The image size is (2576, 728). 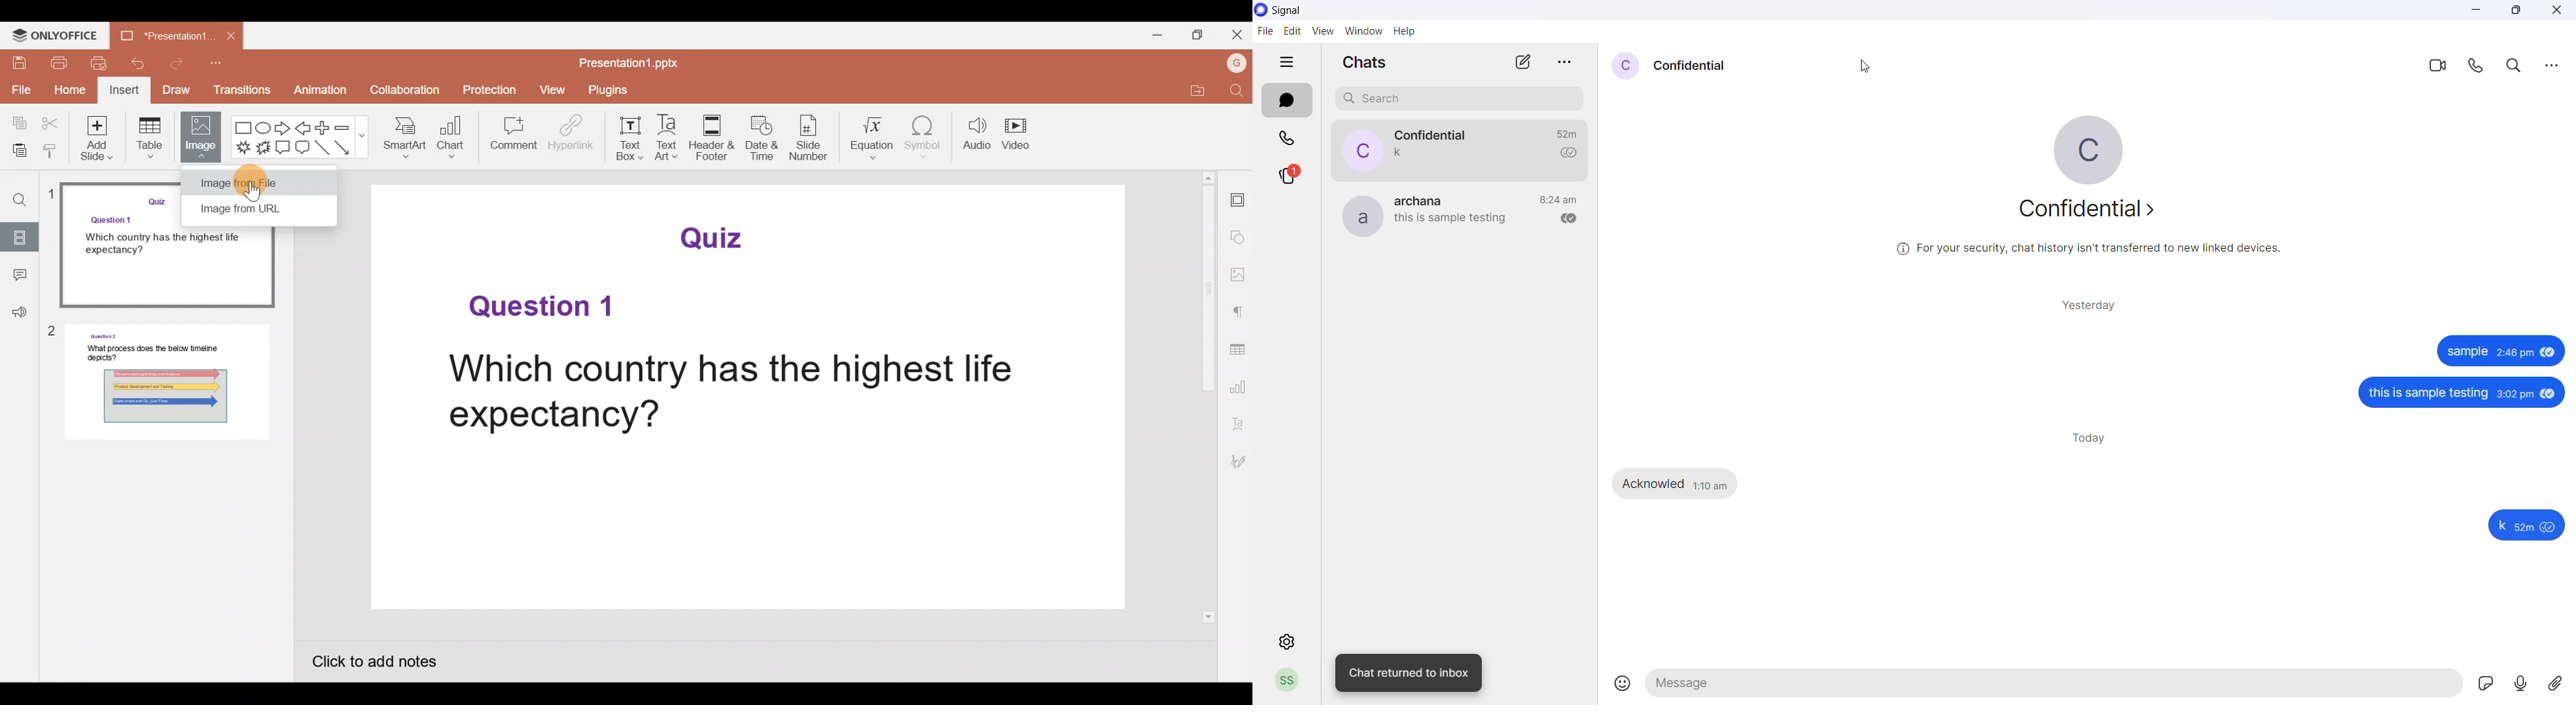 What do you see at coordinates (18, 89) in the screenshot?
I see `File` at bounding box center [18, 89].